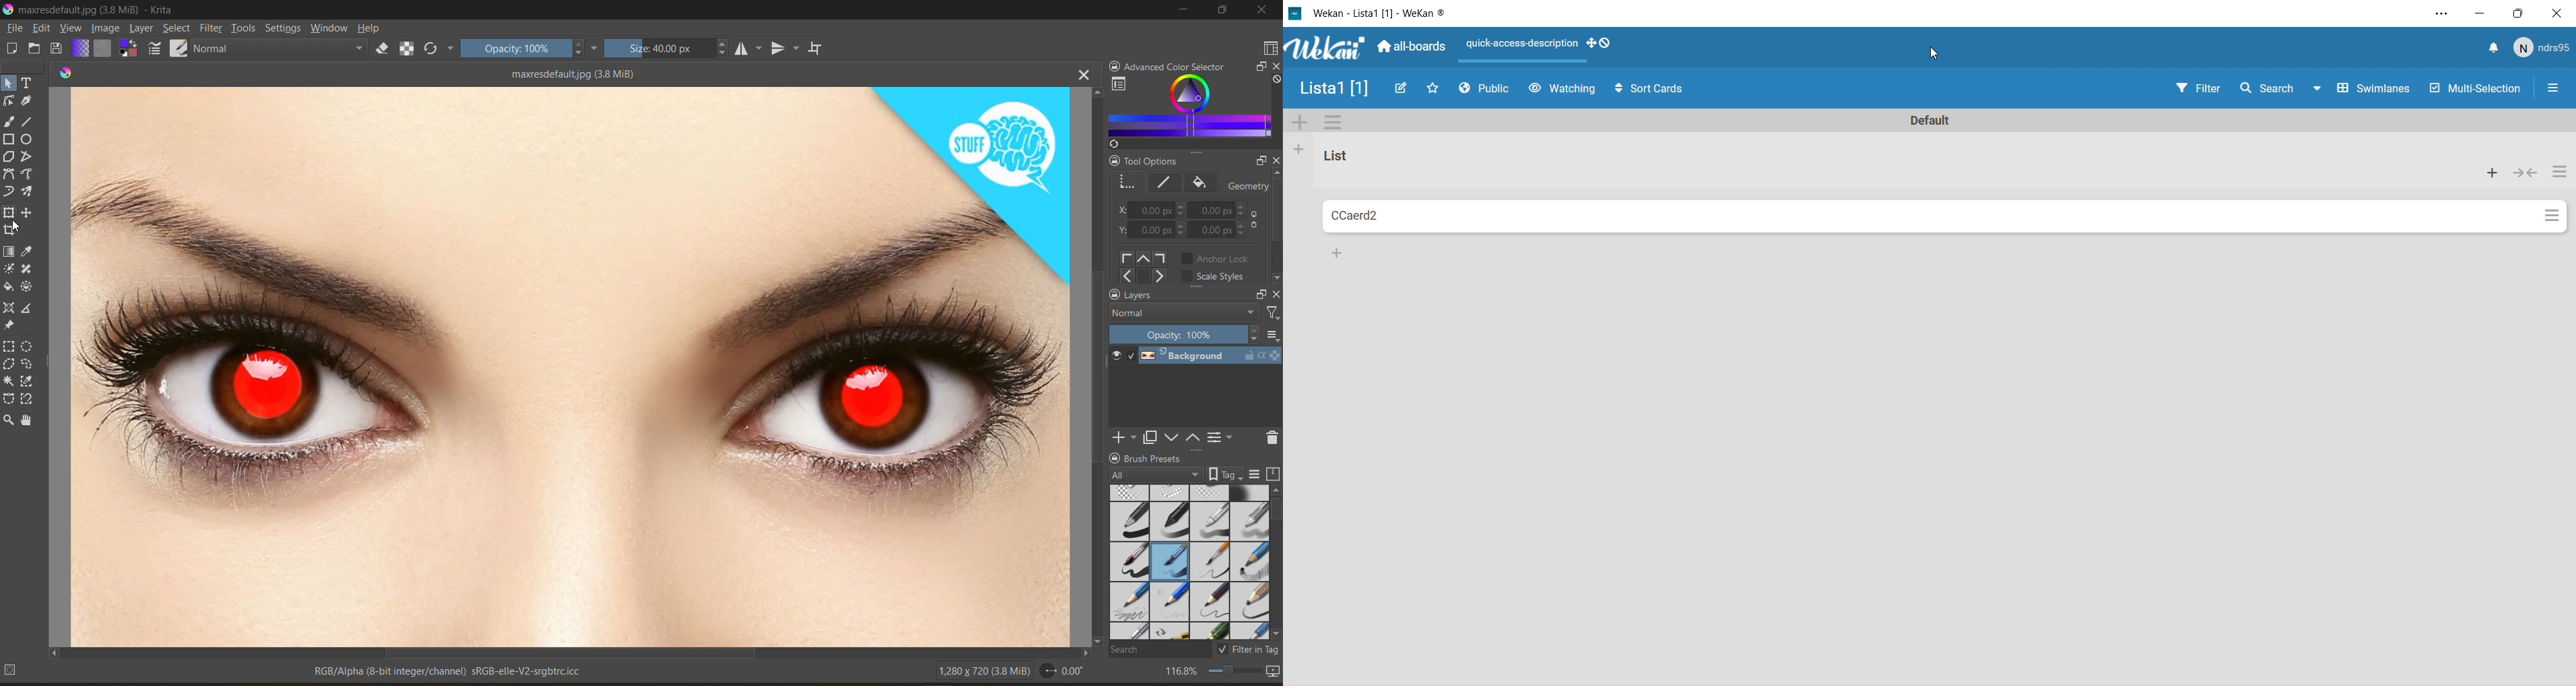 This screenshot has width=2576, height=700. I want to click on display settings, so click(1256, 473).